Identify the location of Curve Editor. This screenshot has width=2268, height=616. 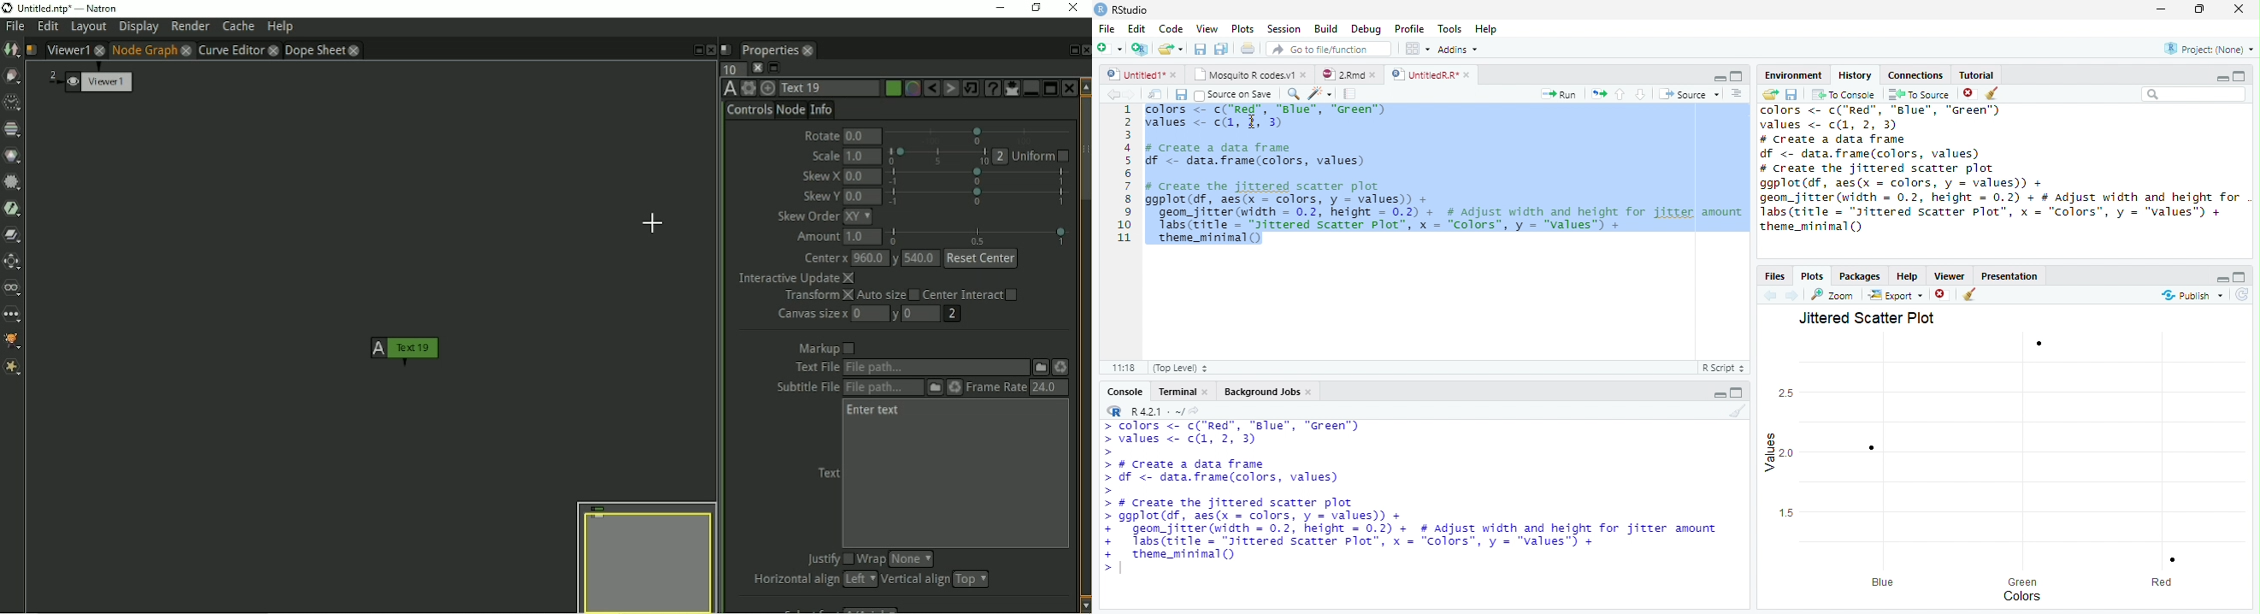
(231, 50).